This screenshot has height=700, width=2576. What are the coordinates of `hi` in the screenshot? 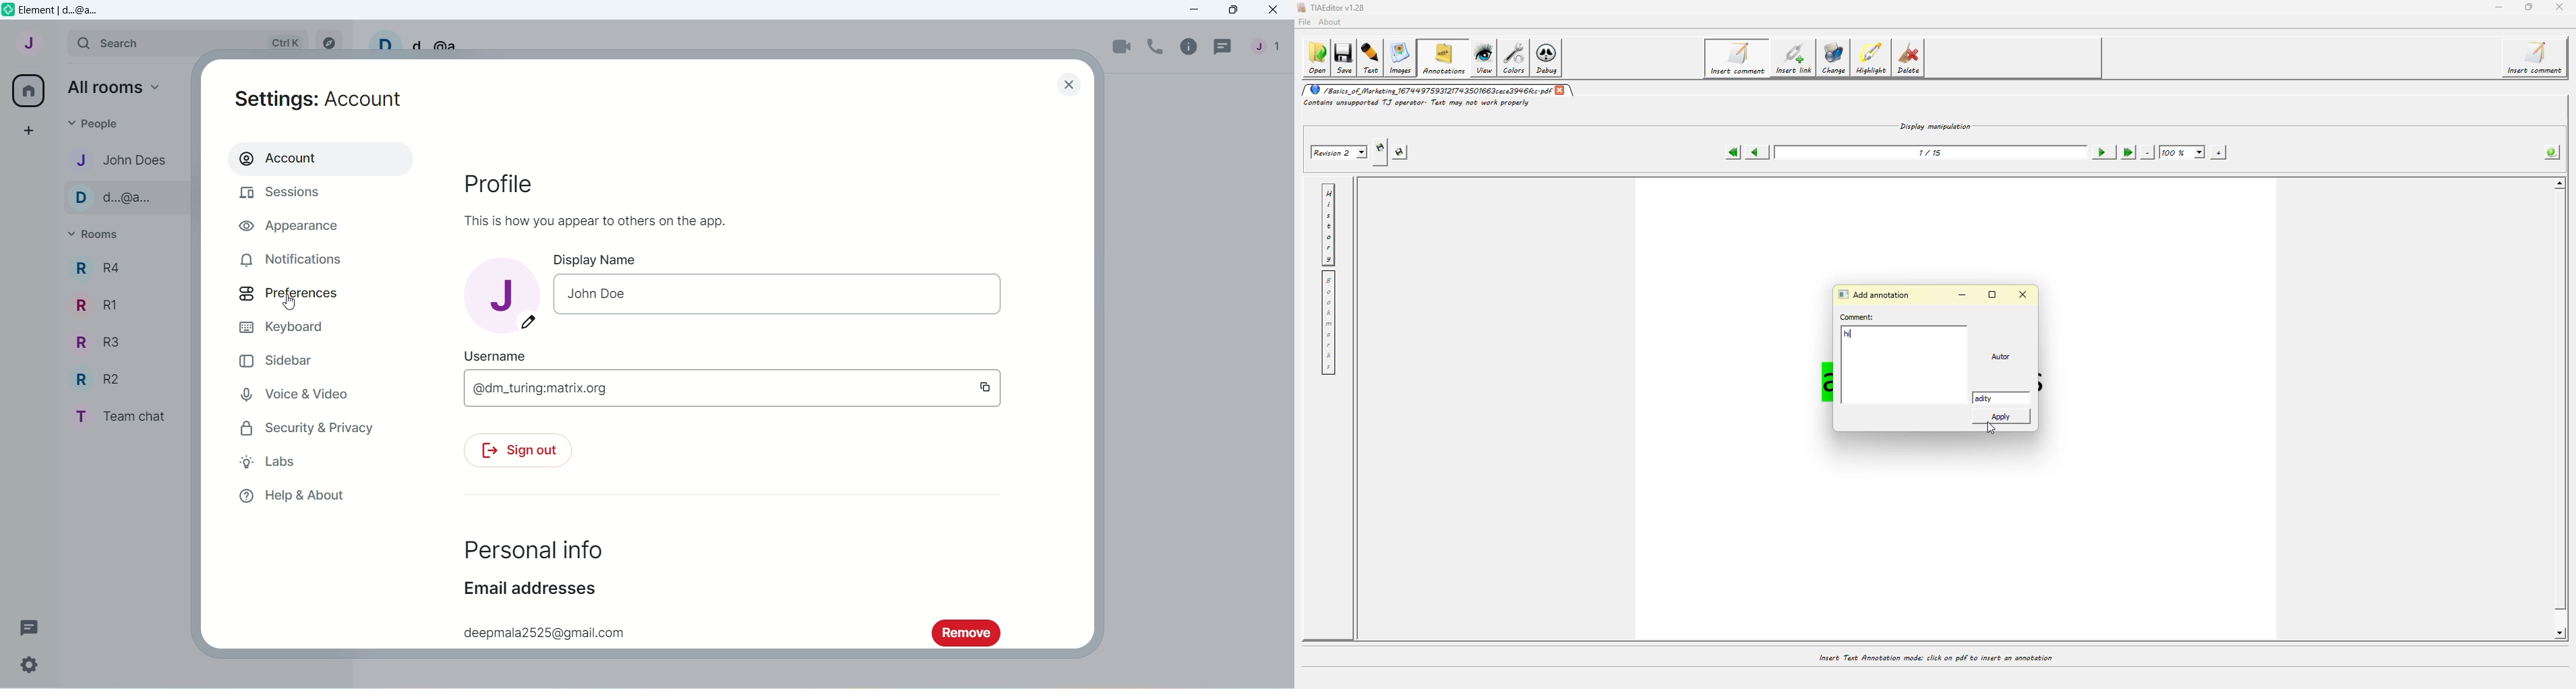 It's located at (1849, 333).